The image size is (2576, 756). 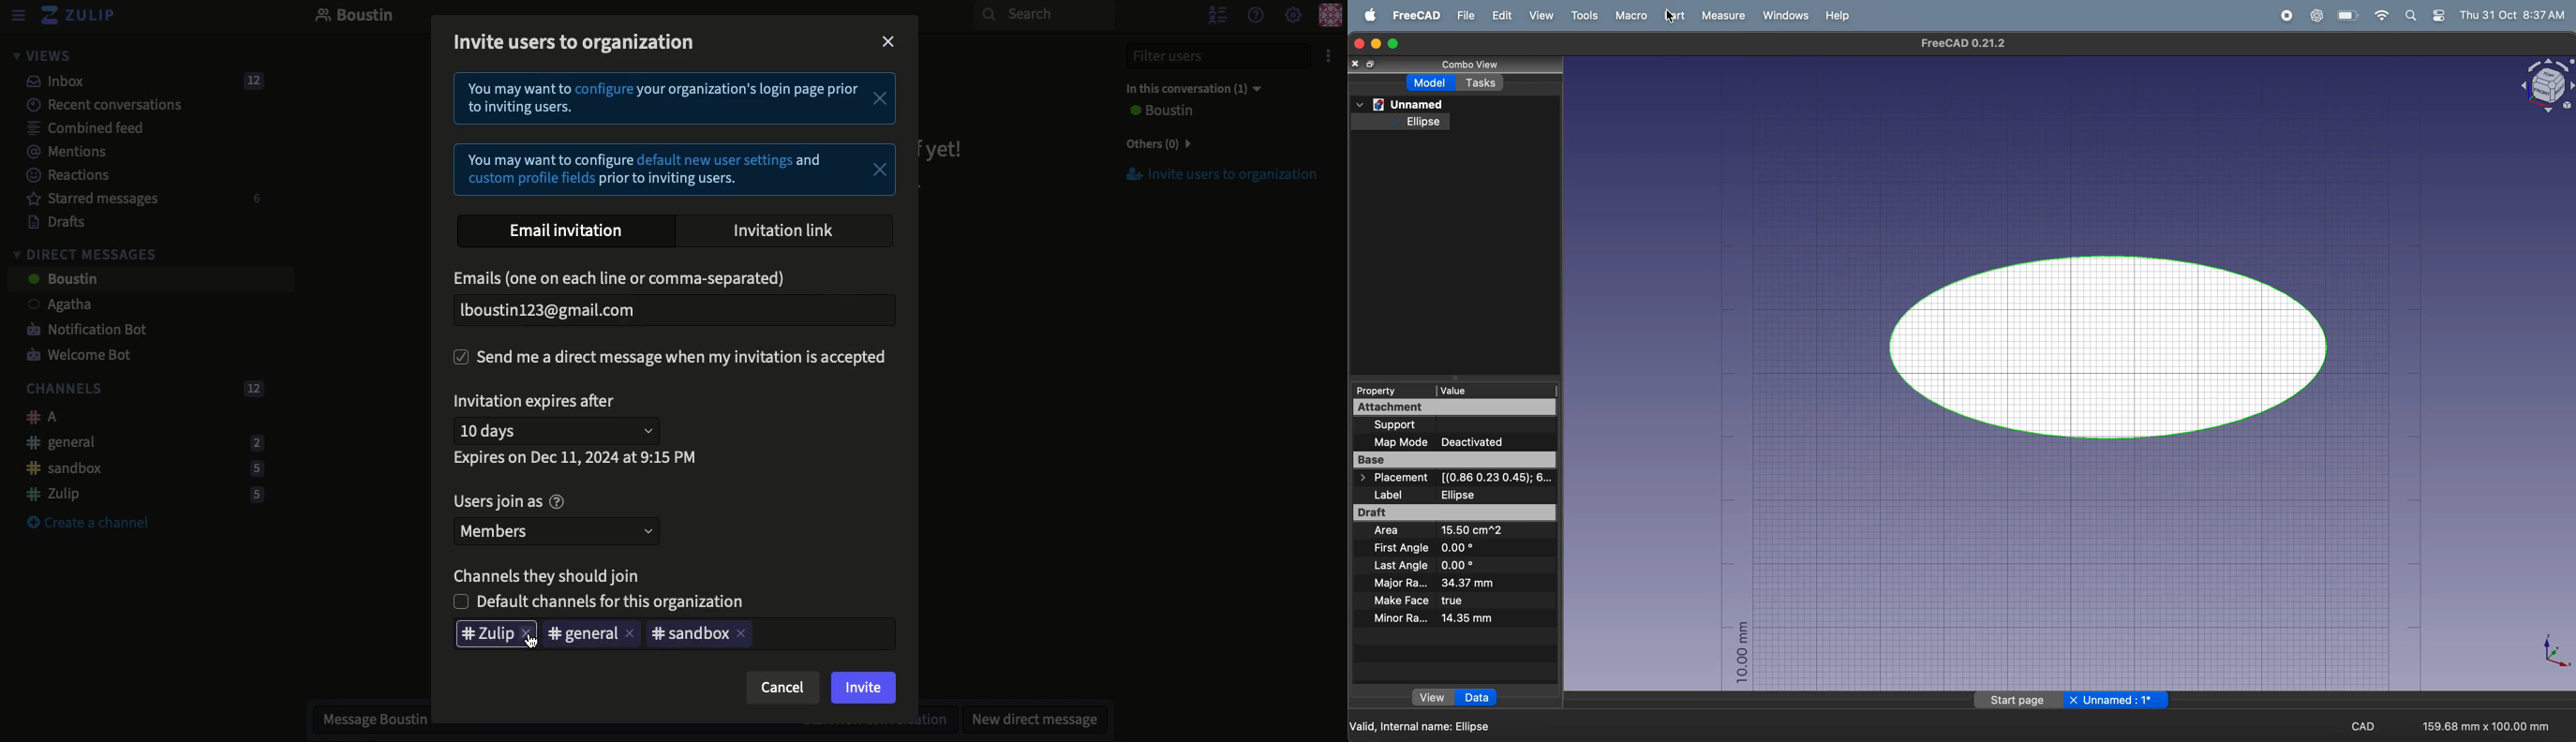 I want to click on Options, so click(x=1326, y=56).